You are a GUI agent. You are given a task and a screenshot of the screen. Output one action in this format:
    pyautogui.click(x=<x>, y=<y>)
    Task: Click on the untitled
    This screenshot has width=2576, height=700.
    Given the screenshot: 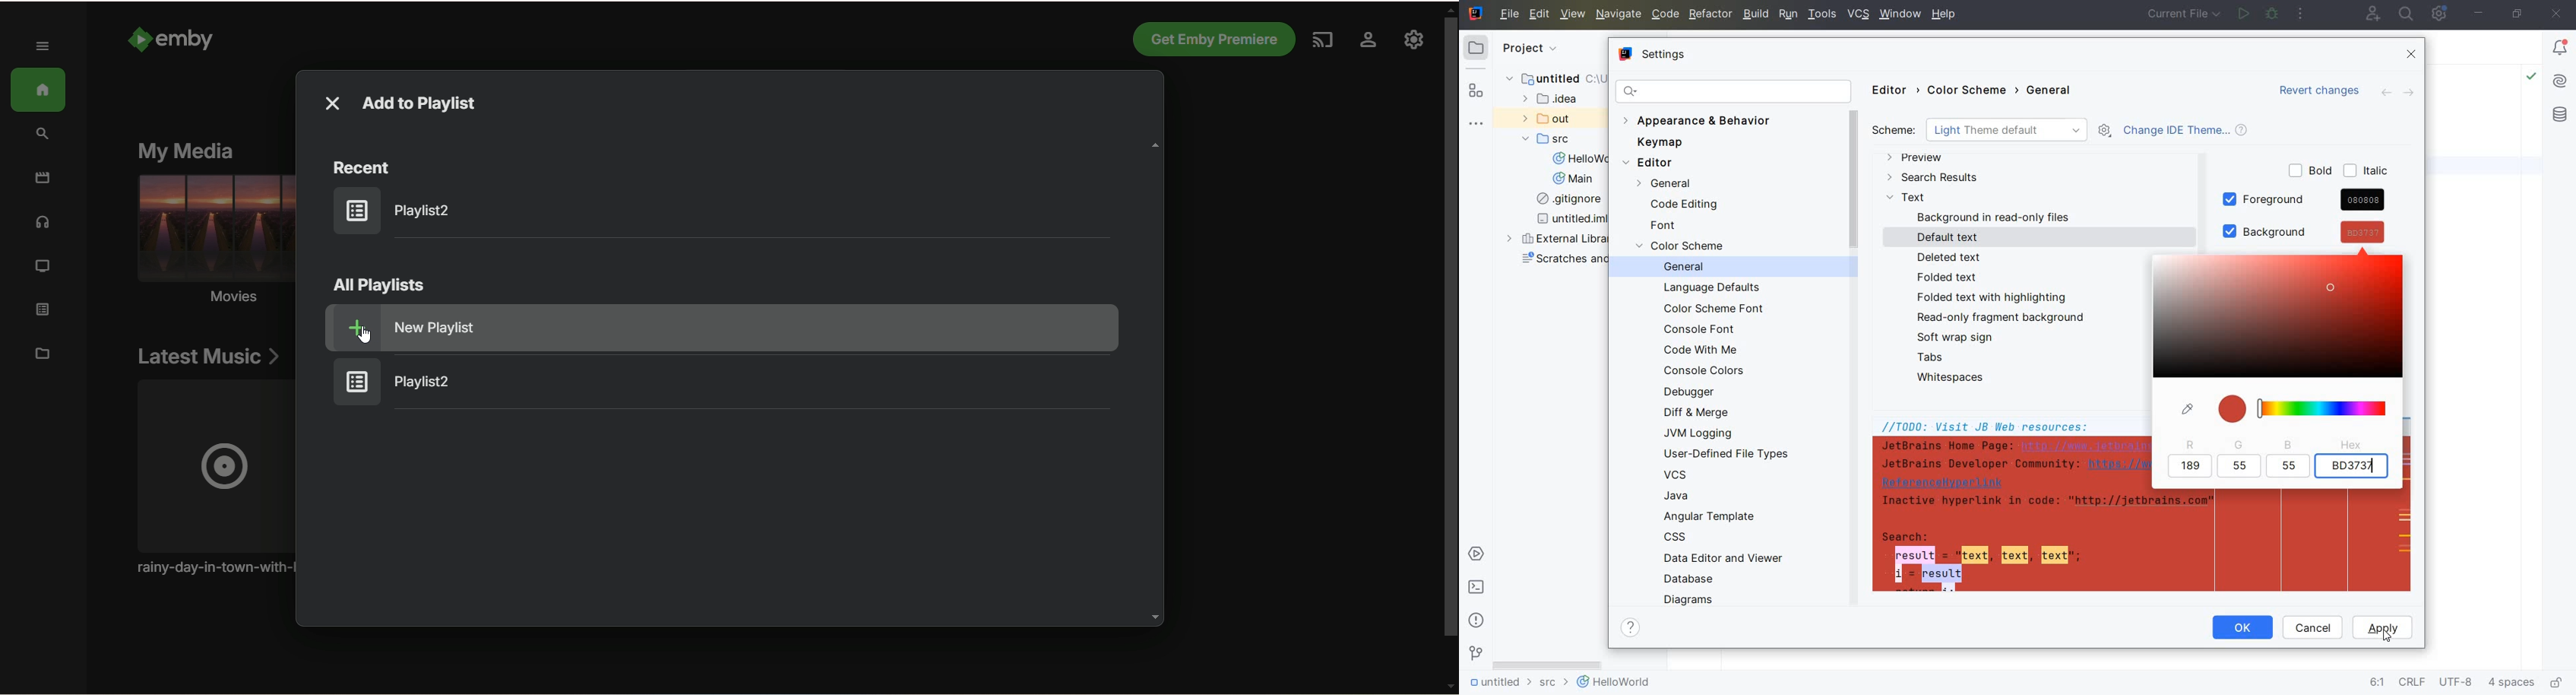 What is the action you would take?
    pyautogui.click(x=1551, y=81)
    